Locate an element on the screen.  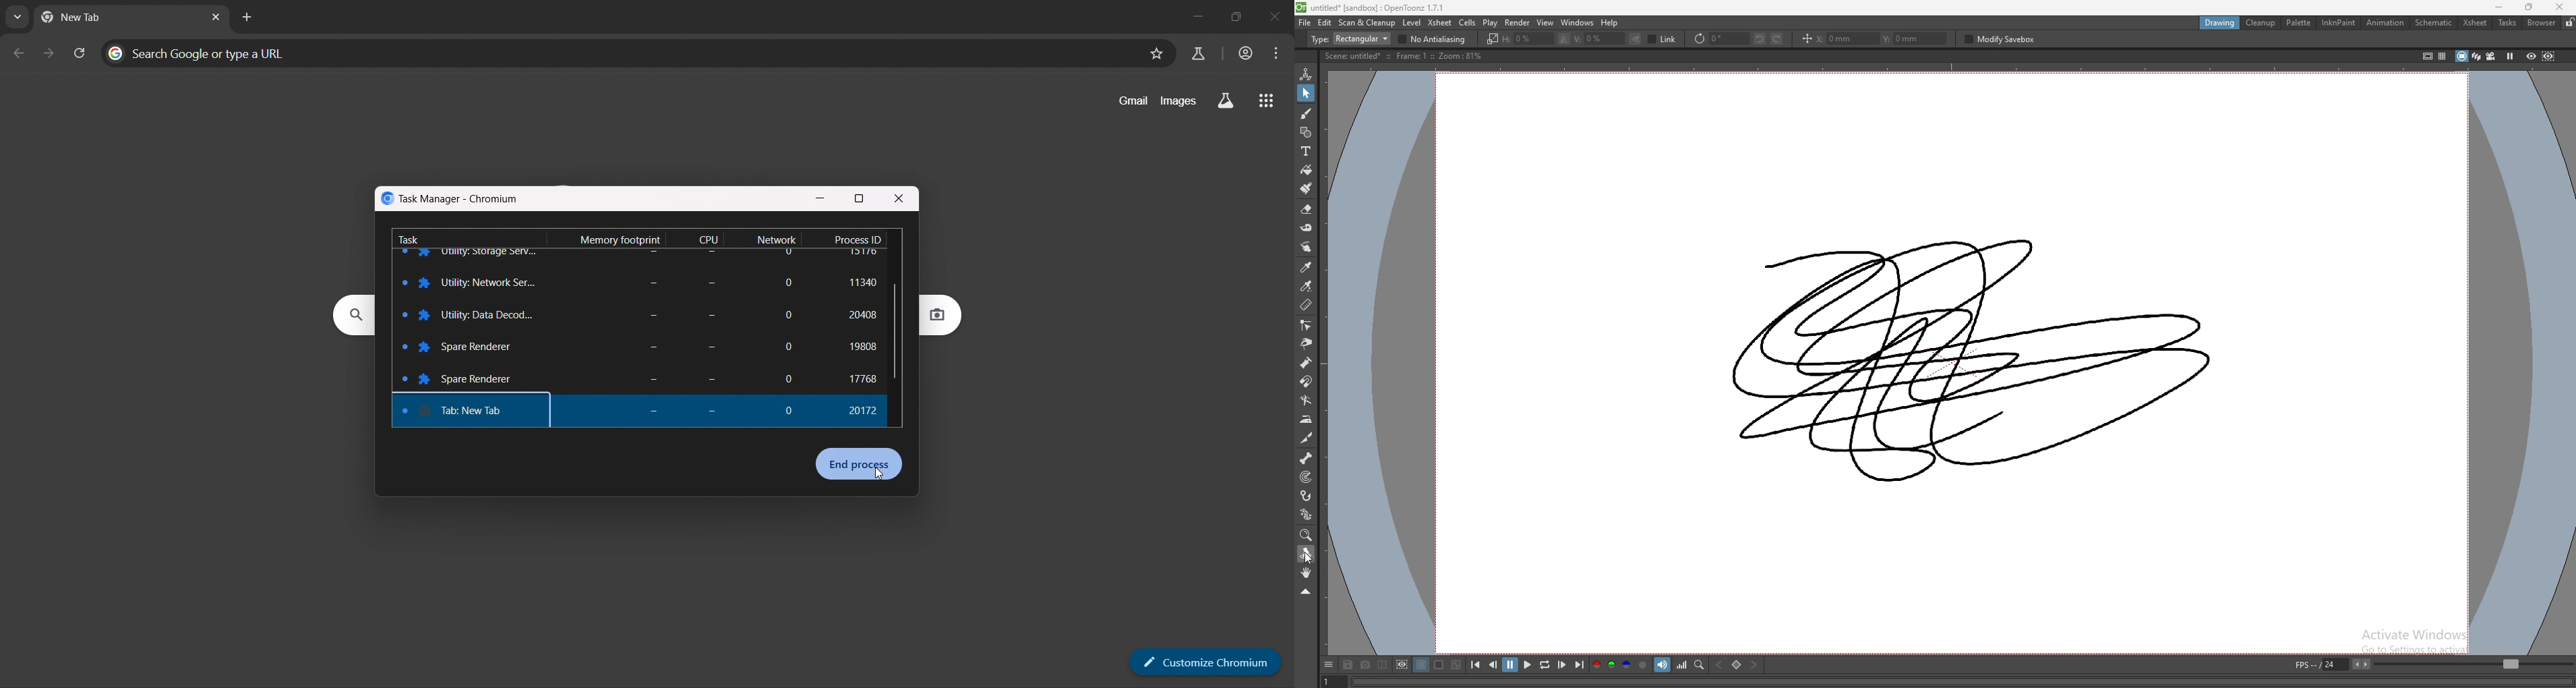
maximize is located at coordinates (1236, 13).